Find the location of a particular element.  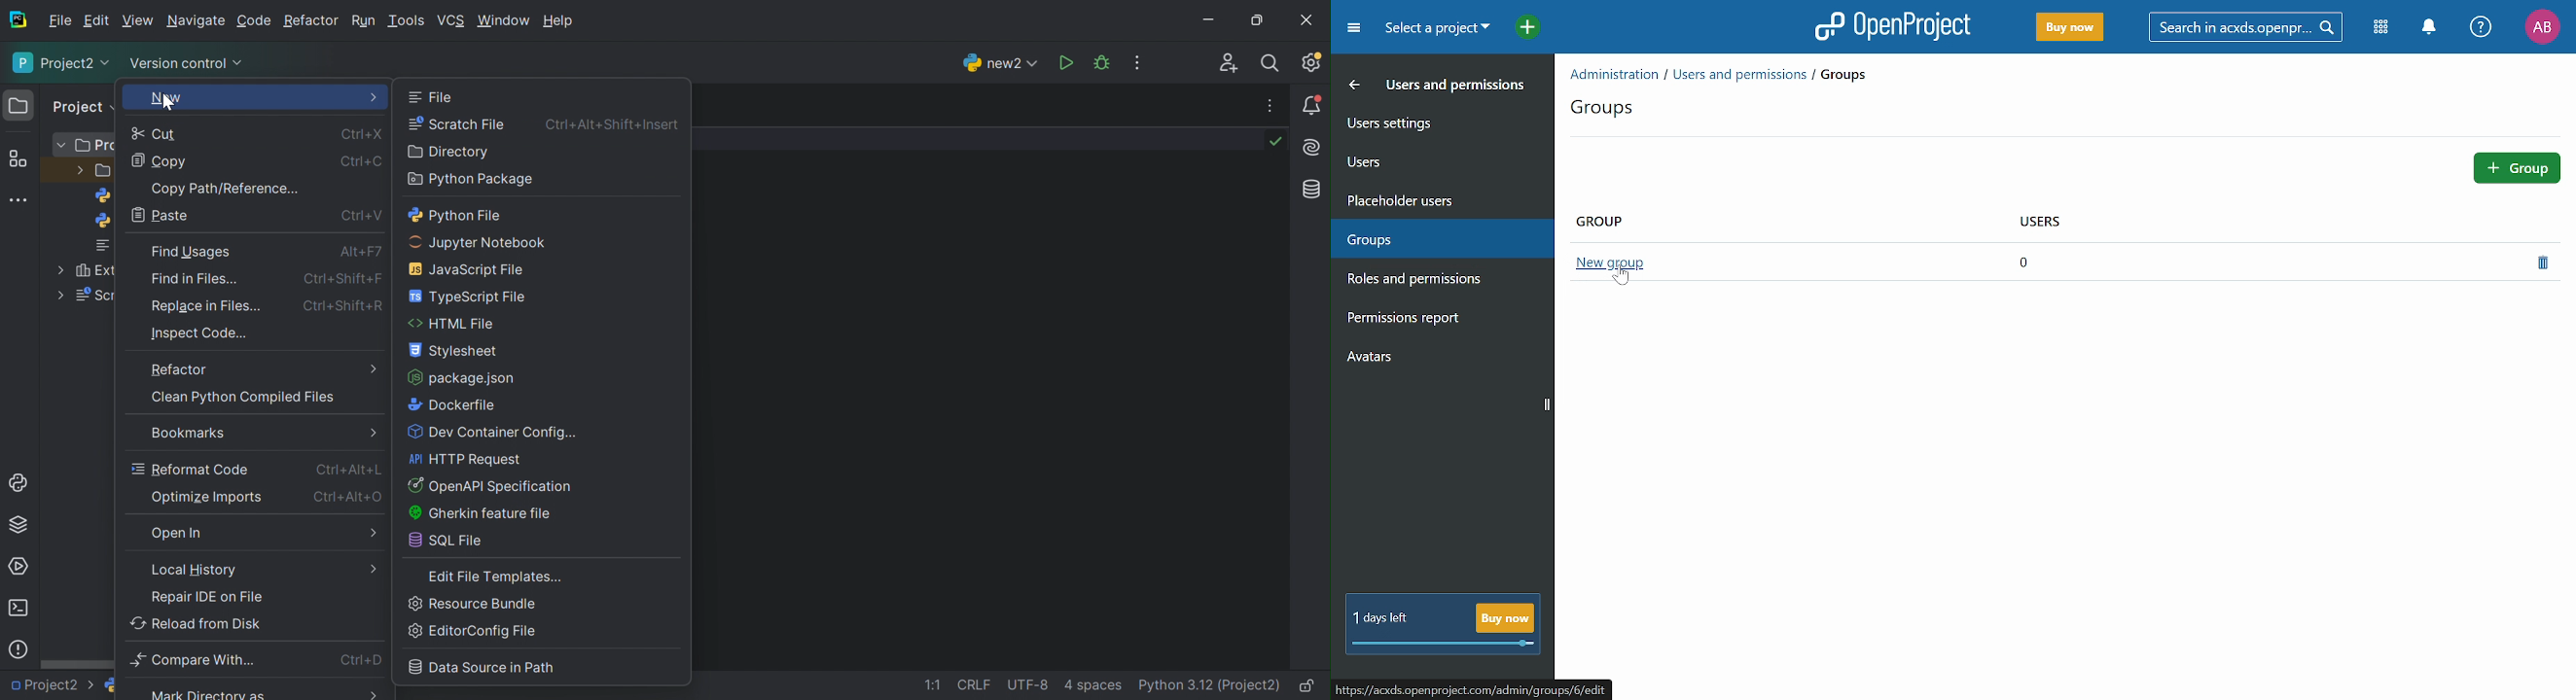

Mark directory as is located at coordinates (213, 694).